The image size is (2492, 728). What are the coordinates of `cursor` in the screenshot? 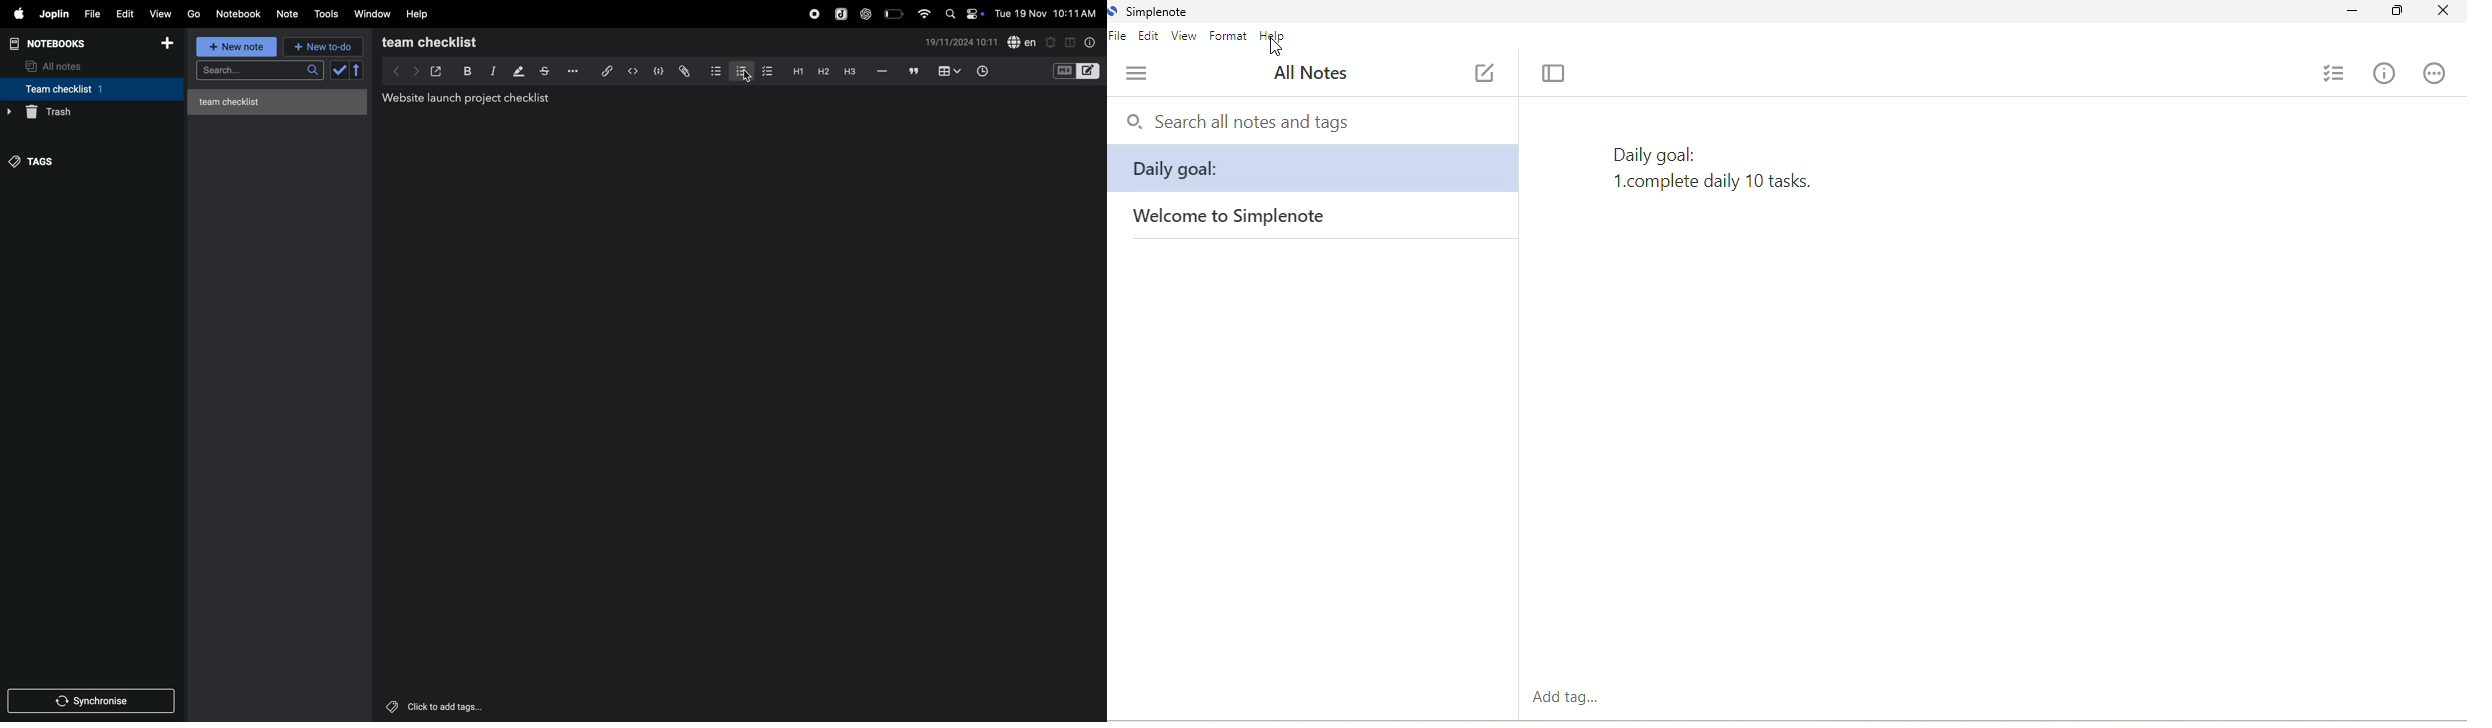 It's located at (747, 79).